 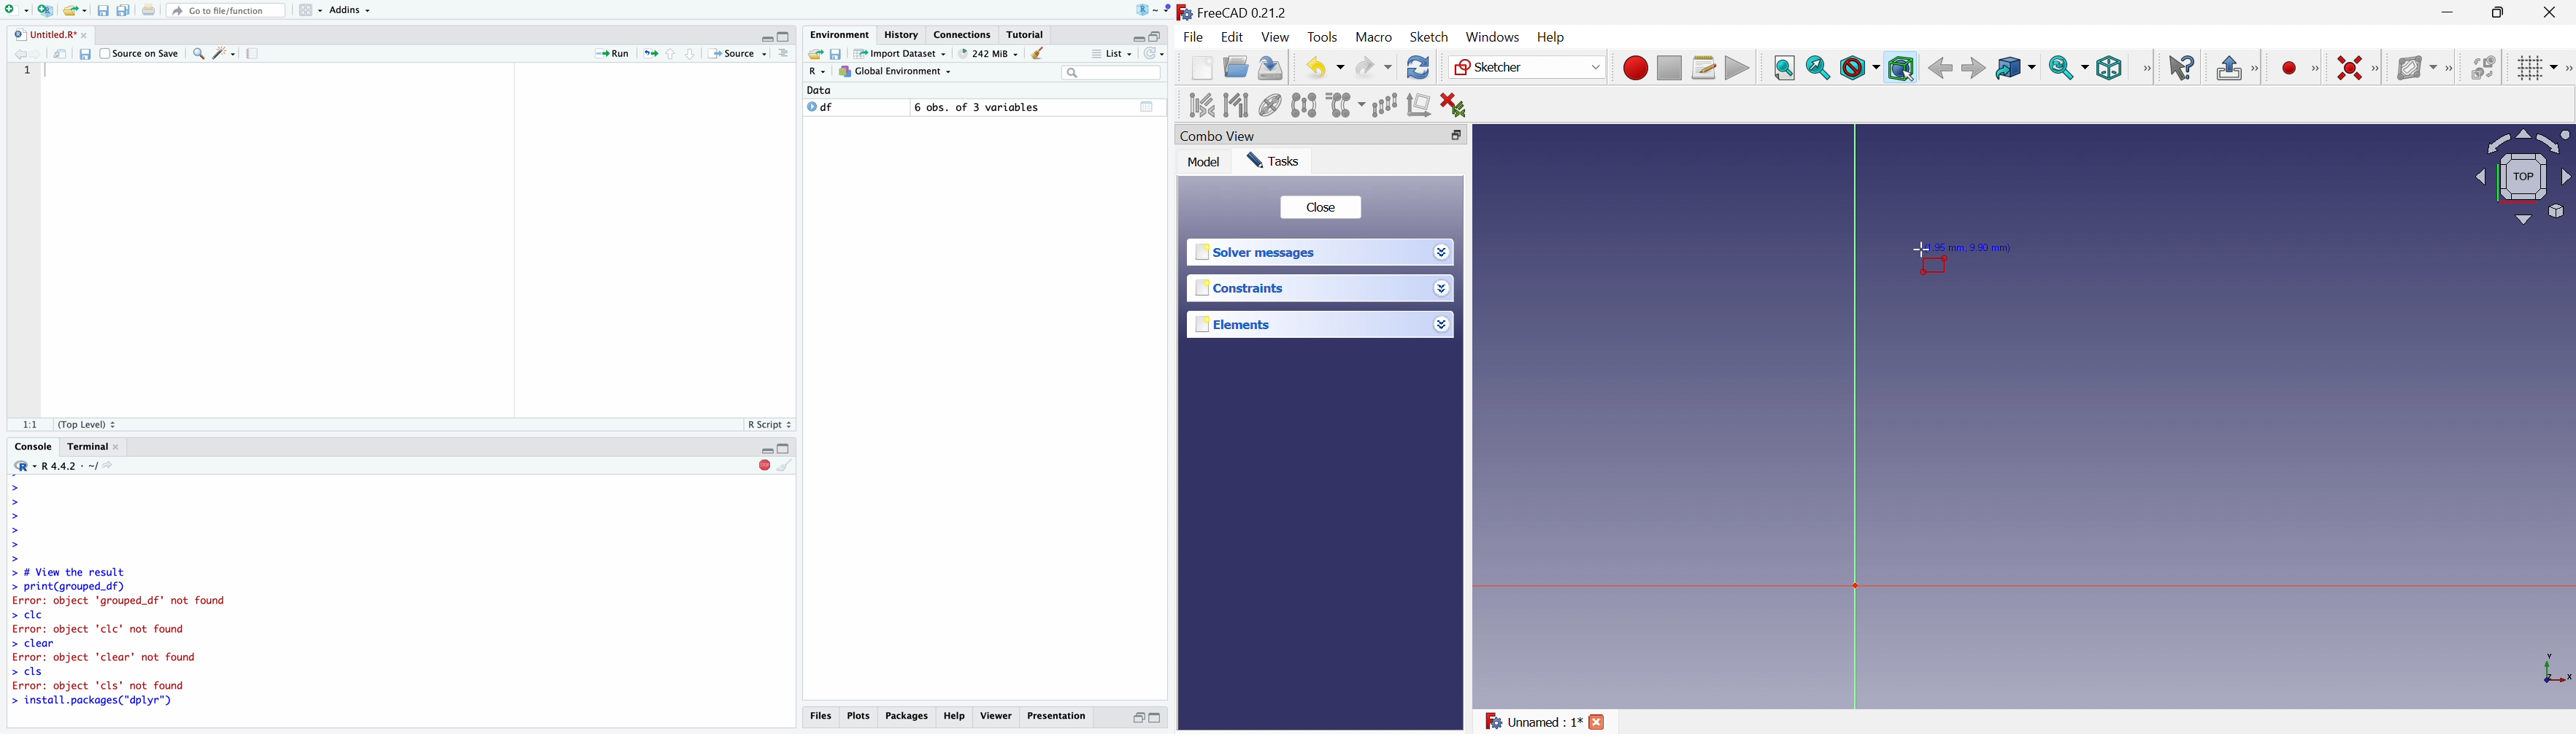 I want to click on Hide, so click(x=766, y=449).